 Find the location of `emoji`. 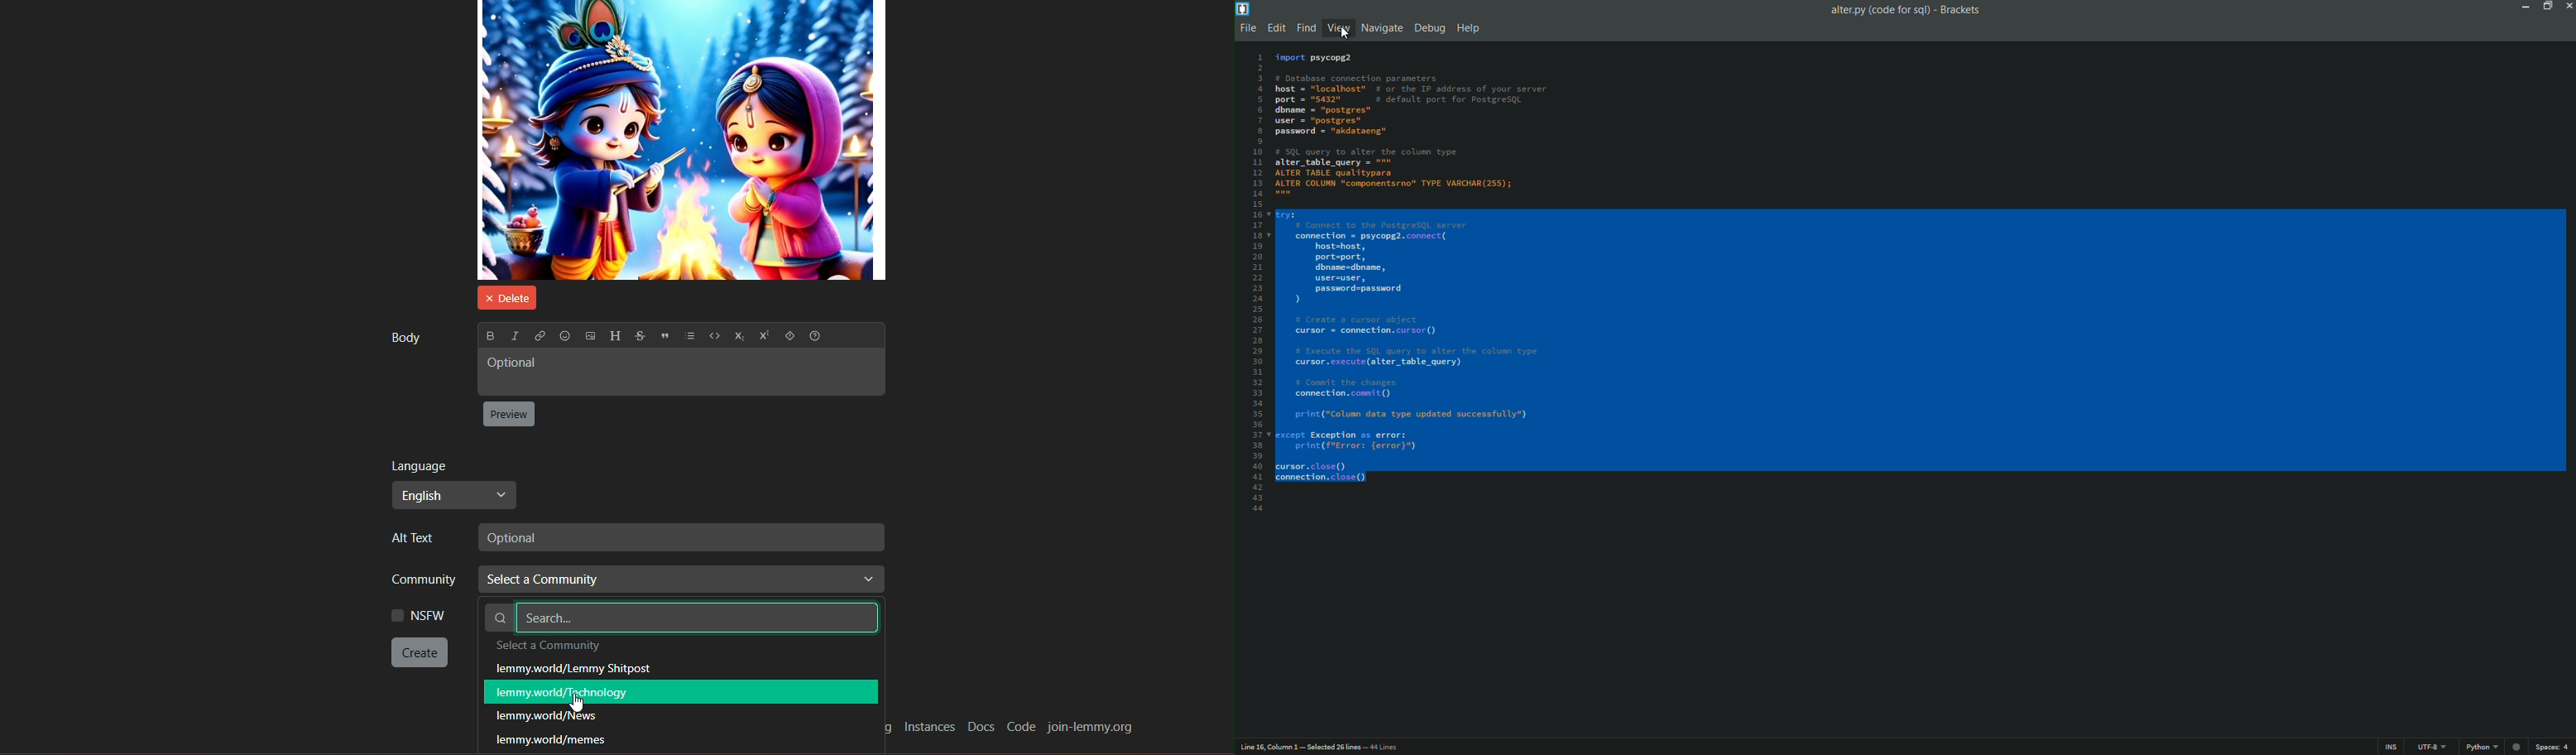

emoji is located at coordinates (564, 336).